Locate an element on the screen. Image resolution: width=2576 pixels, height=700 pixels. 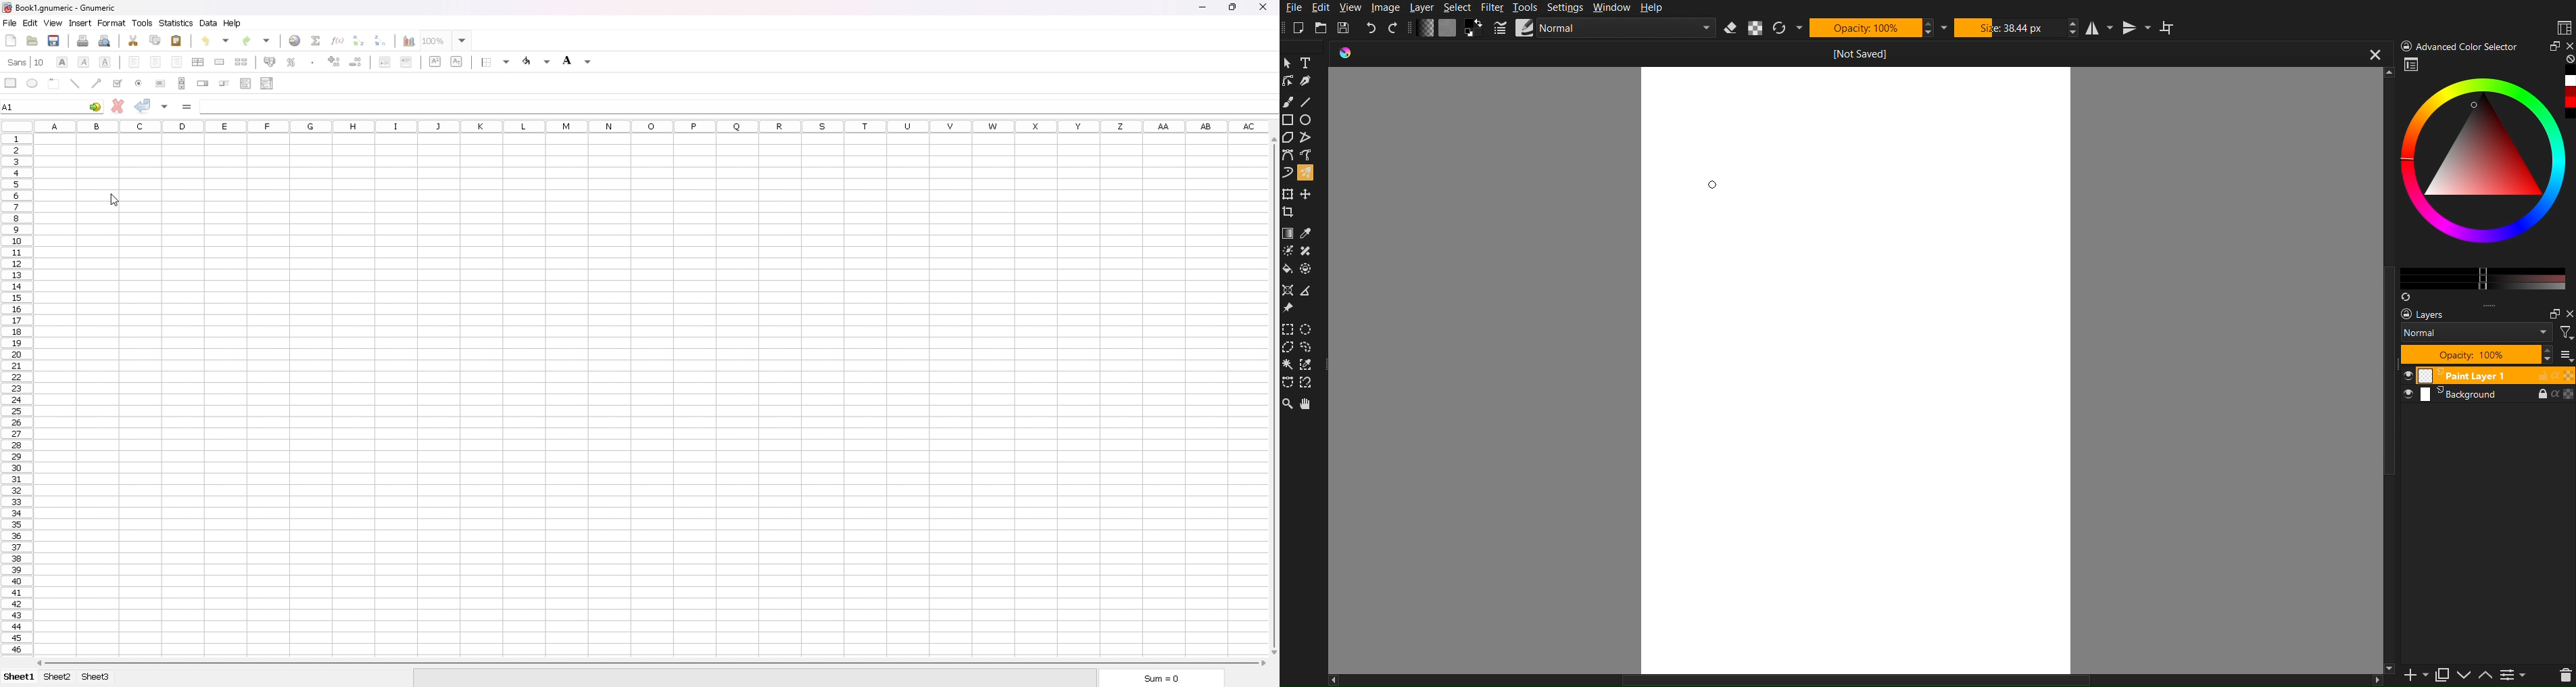
Free shape selection tool is located at coordinates (1311, 347).